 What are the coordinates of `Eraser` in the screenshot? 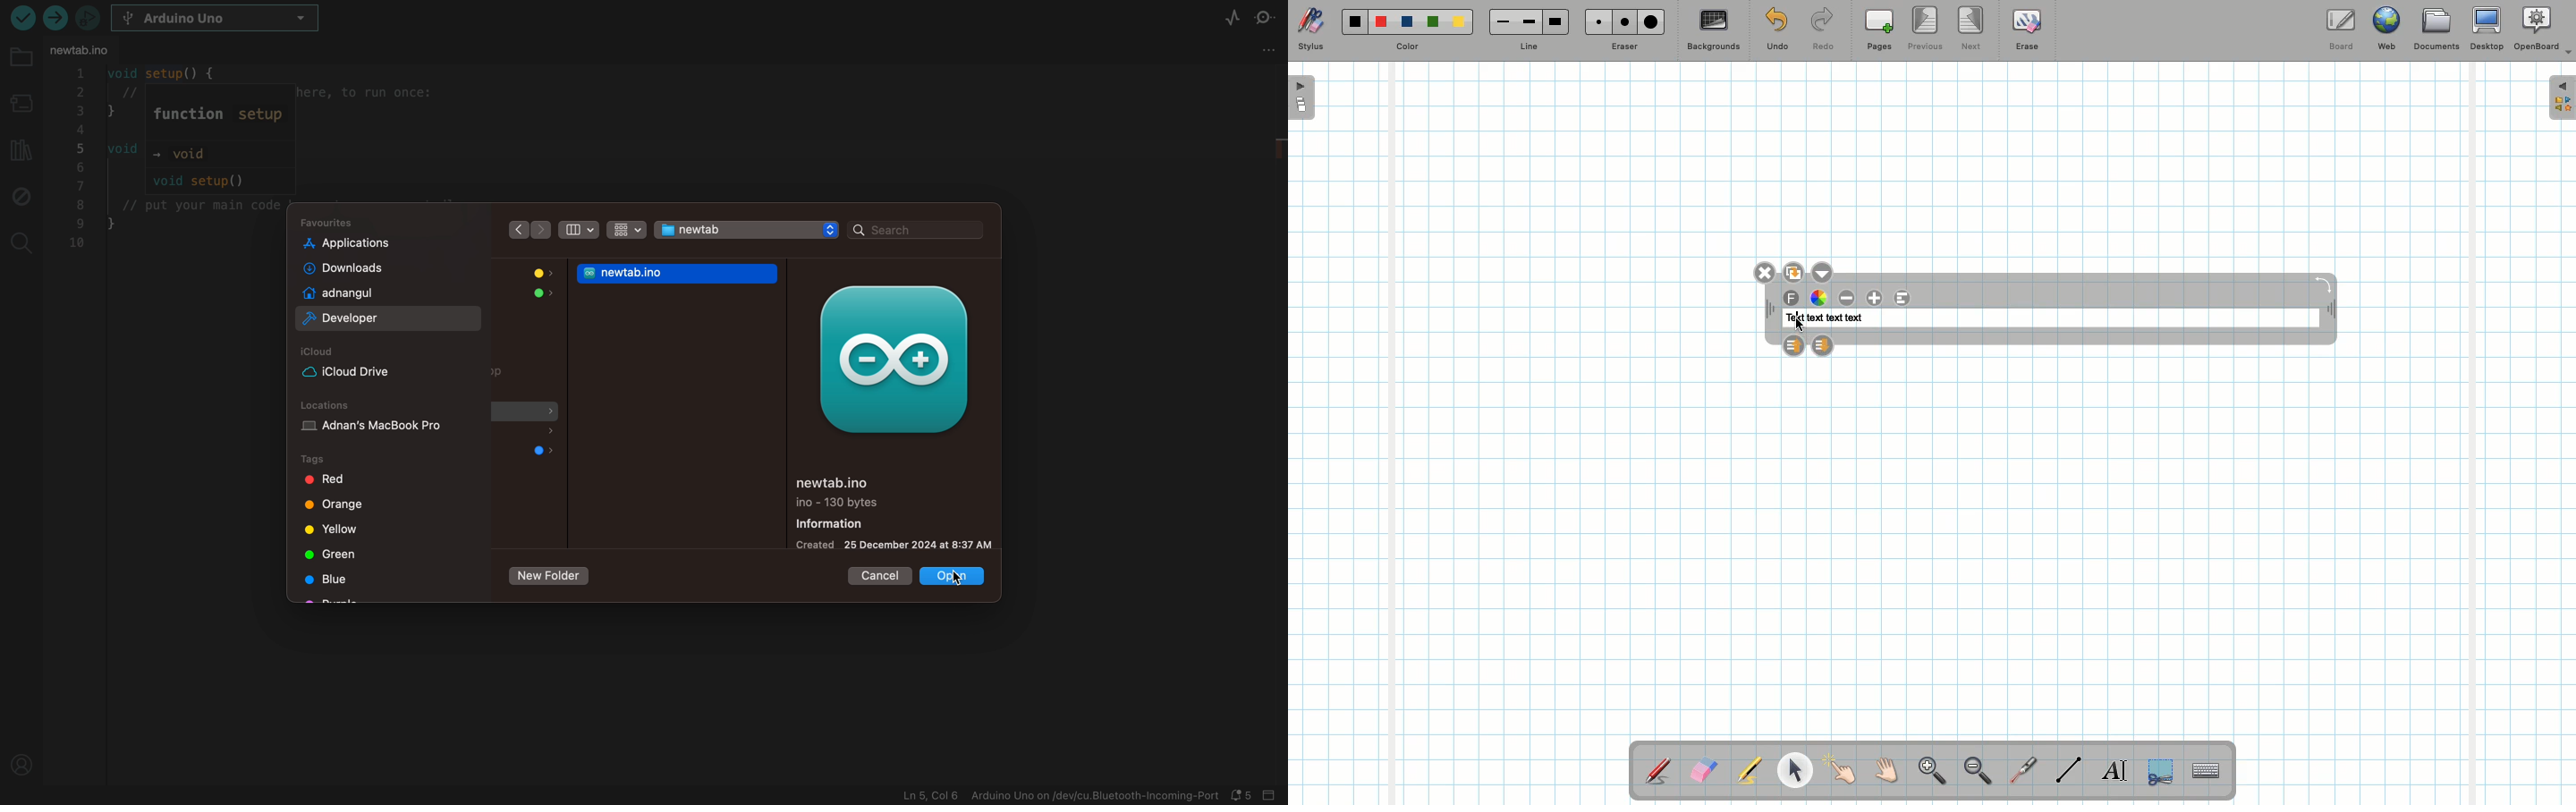 It's located at (1703, 772).